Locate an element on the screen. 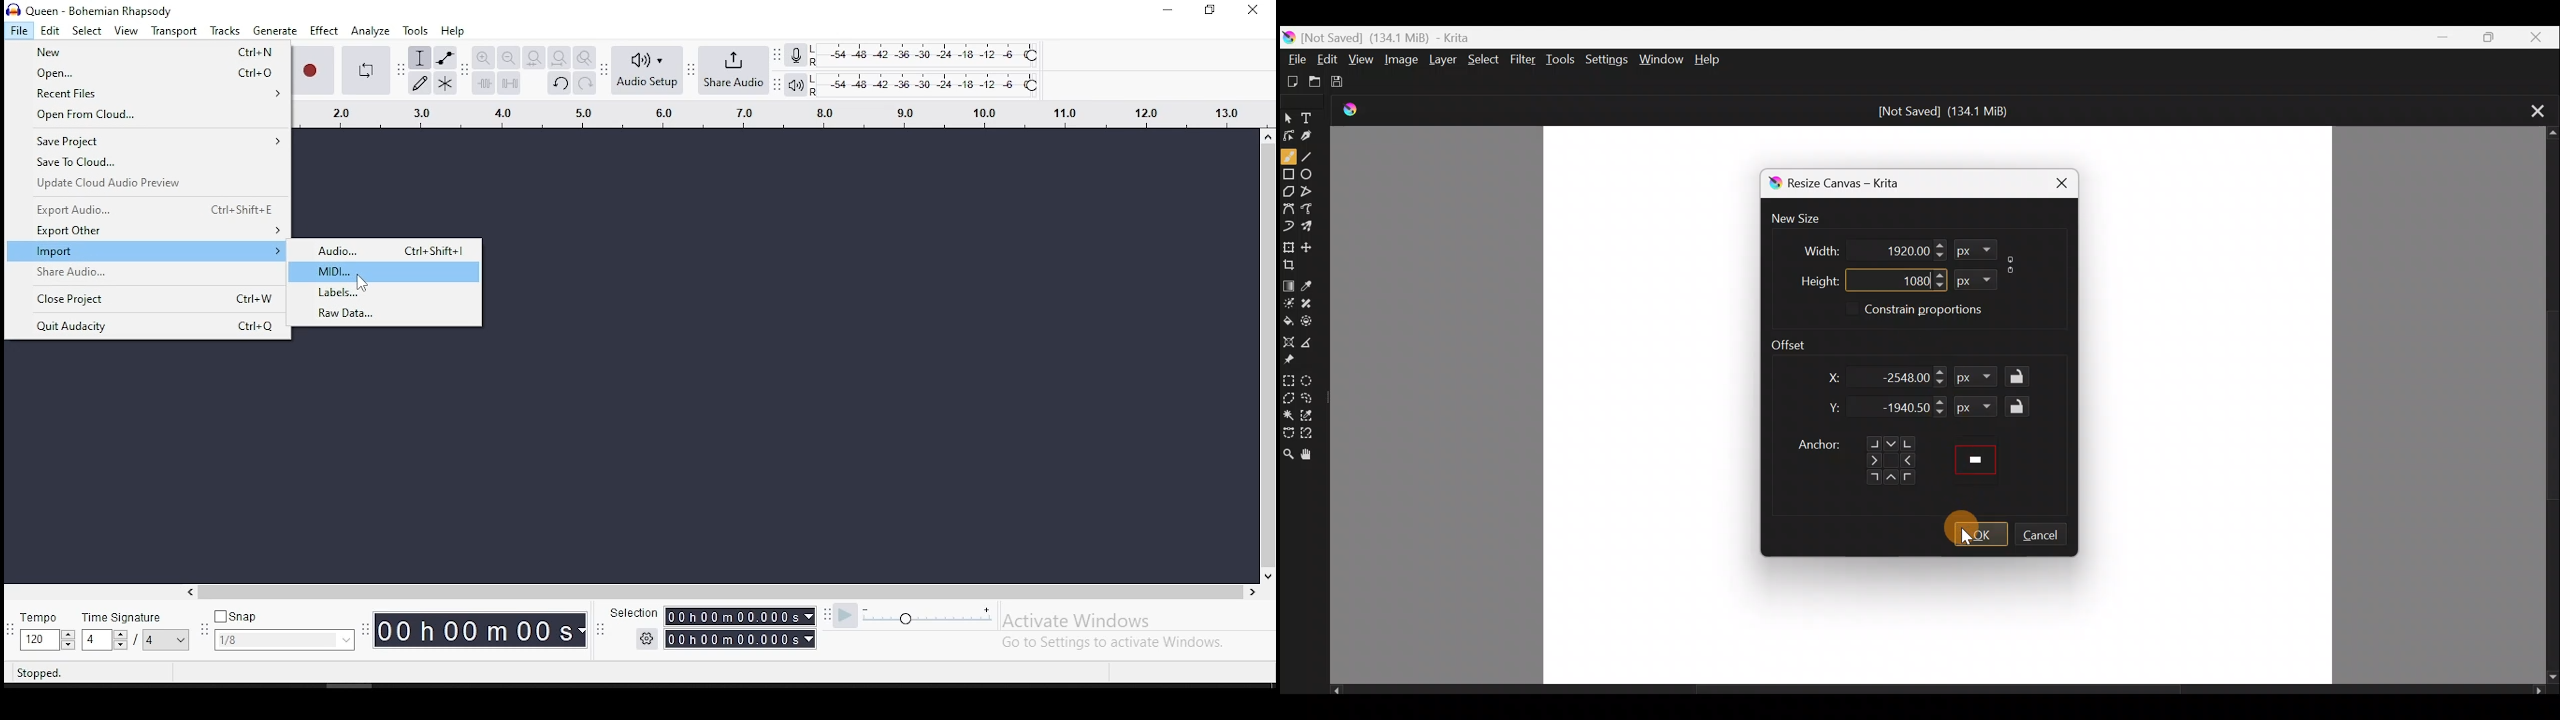 The width and height of the screenshot is (2576, 728). [Not Saved] (134.1 MiB) is located at coordinates (1944, 111).